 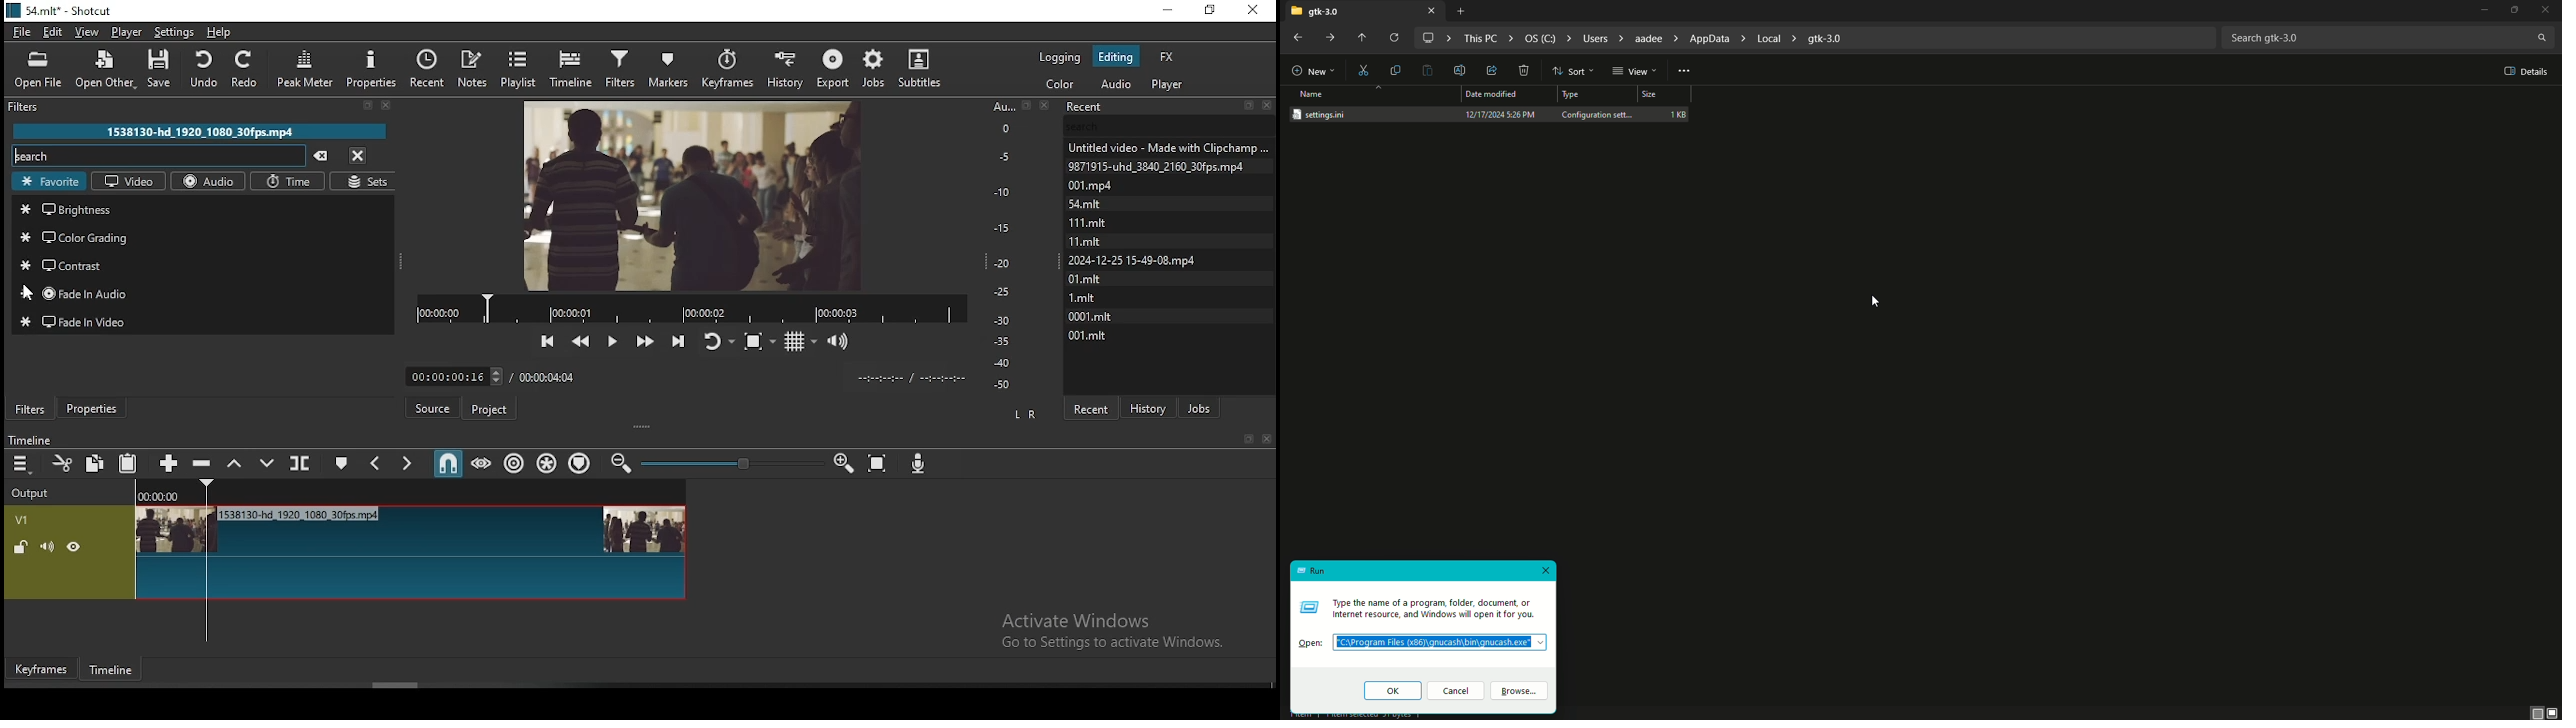 What do you see at coordinates (405, 464) in the screenshot?
I see `next marker` at bounding box center [405, 464].